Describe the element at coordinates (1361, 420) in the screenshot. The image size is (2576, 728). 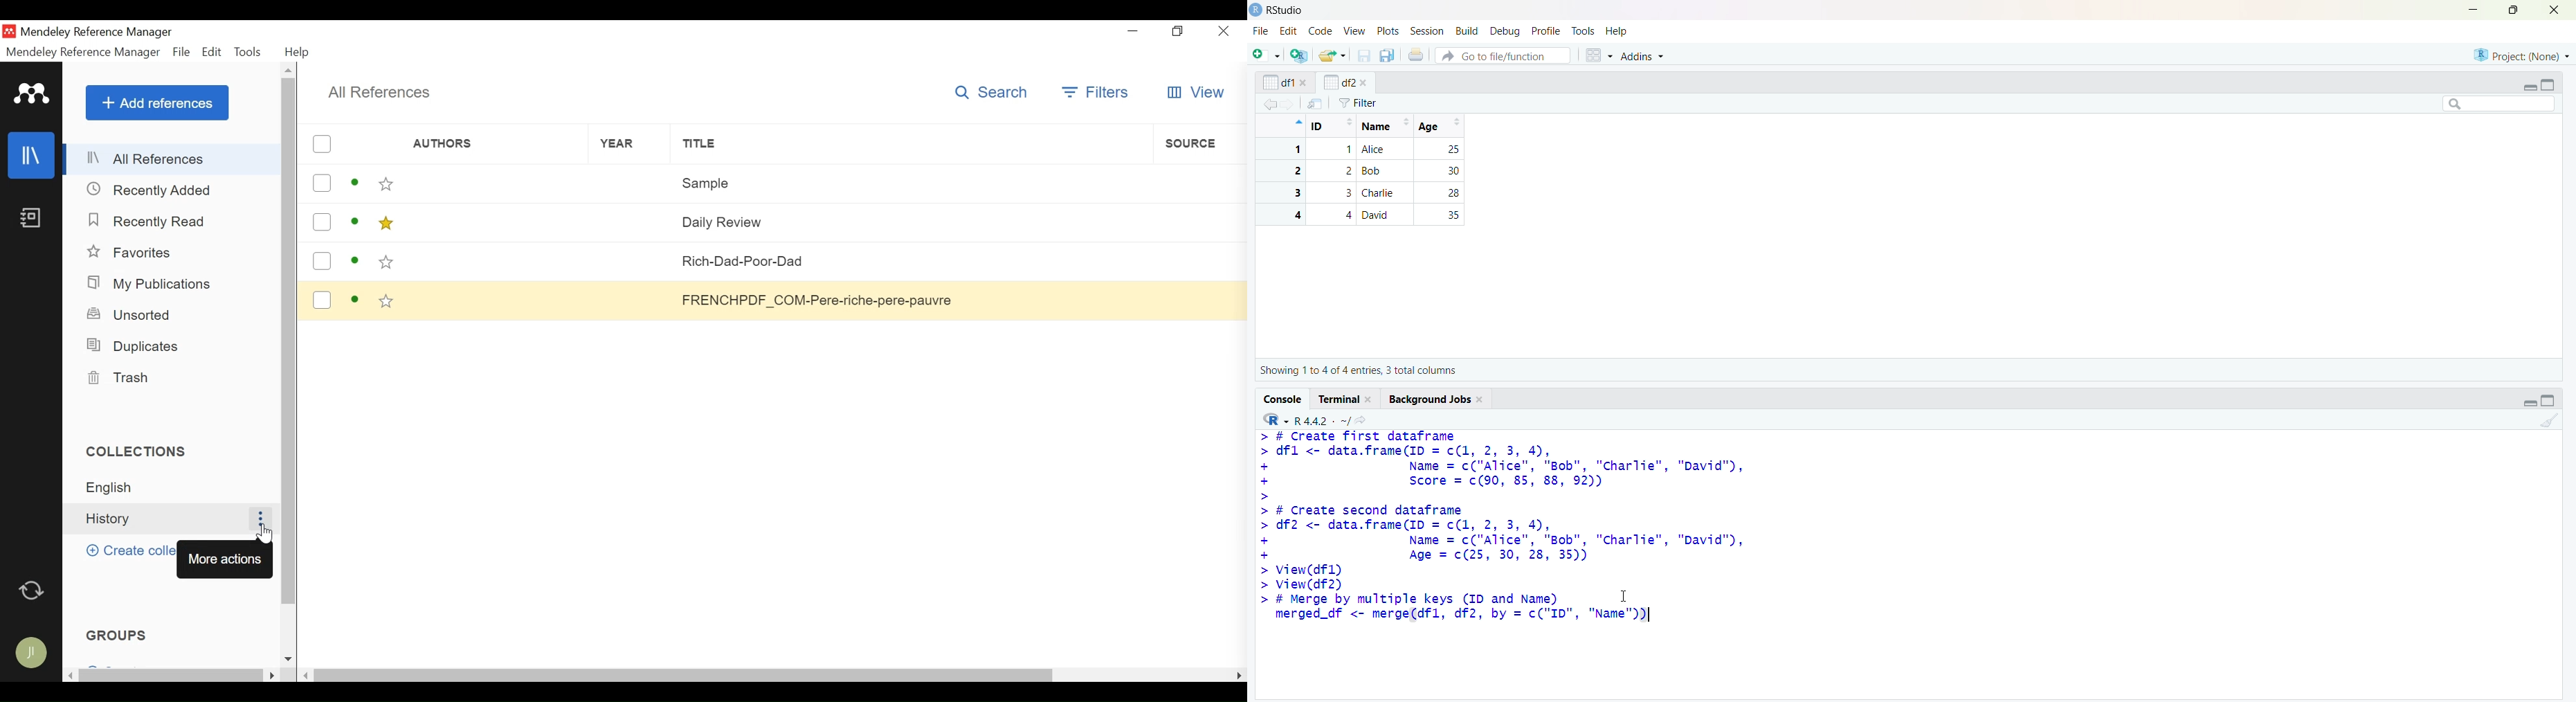
I see `share icon` at that location.